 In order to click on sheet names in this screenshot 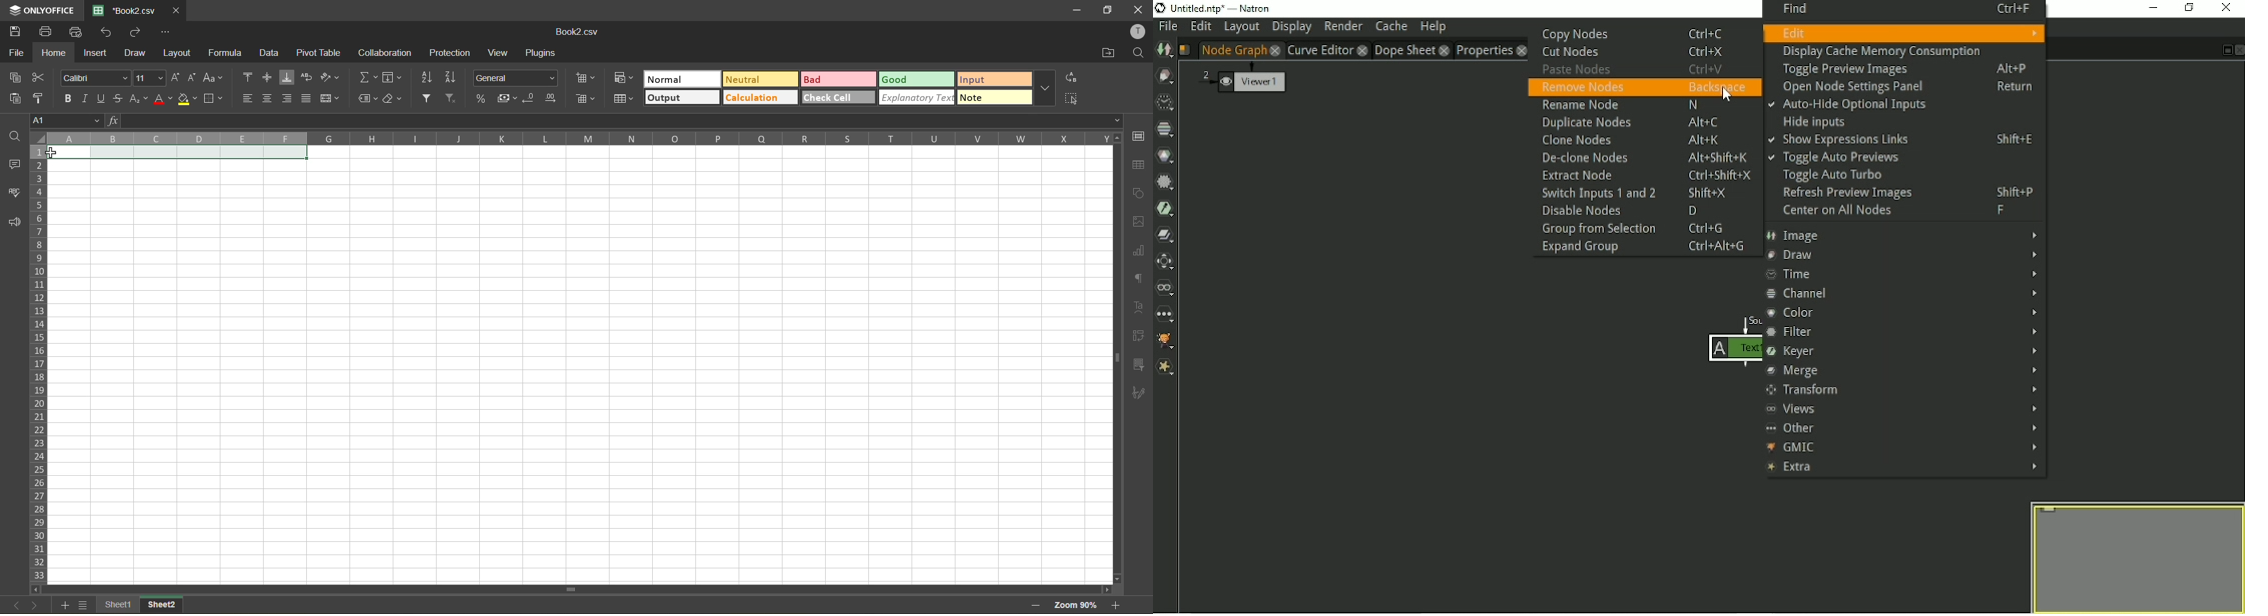, I will do `click(140, 604)`.